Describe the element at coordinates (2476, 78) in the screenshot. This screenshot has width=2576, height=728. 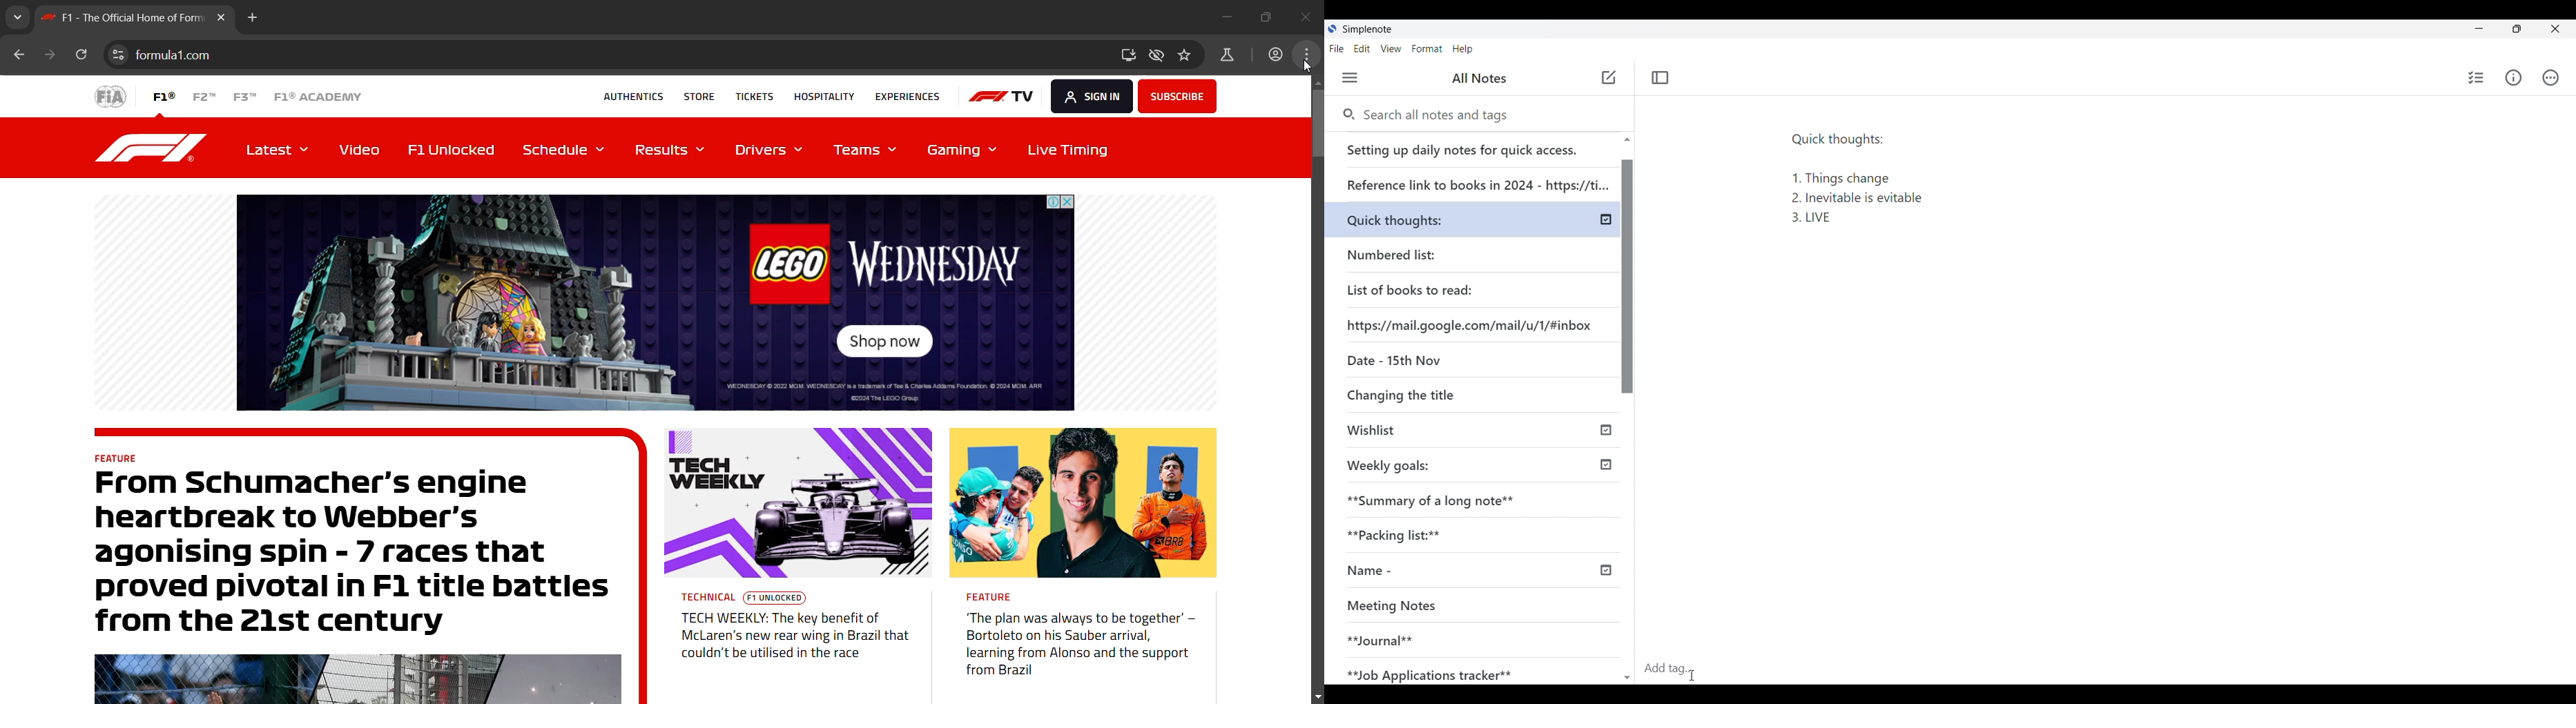
I see `Insert checklist` at that location.